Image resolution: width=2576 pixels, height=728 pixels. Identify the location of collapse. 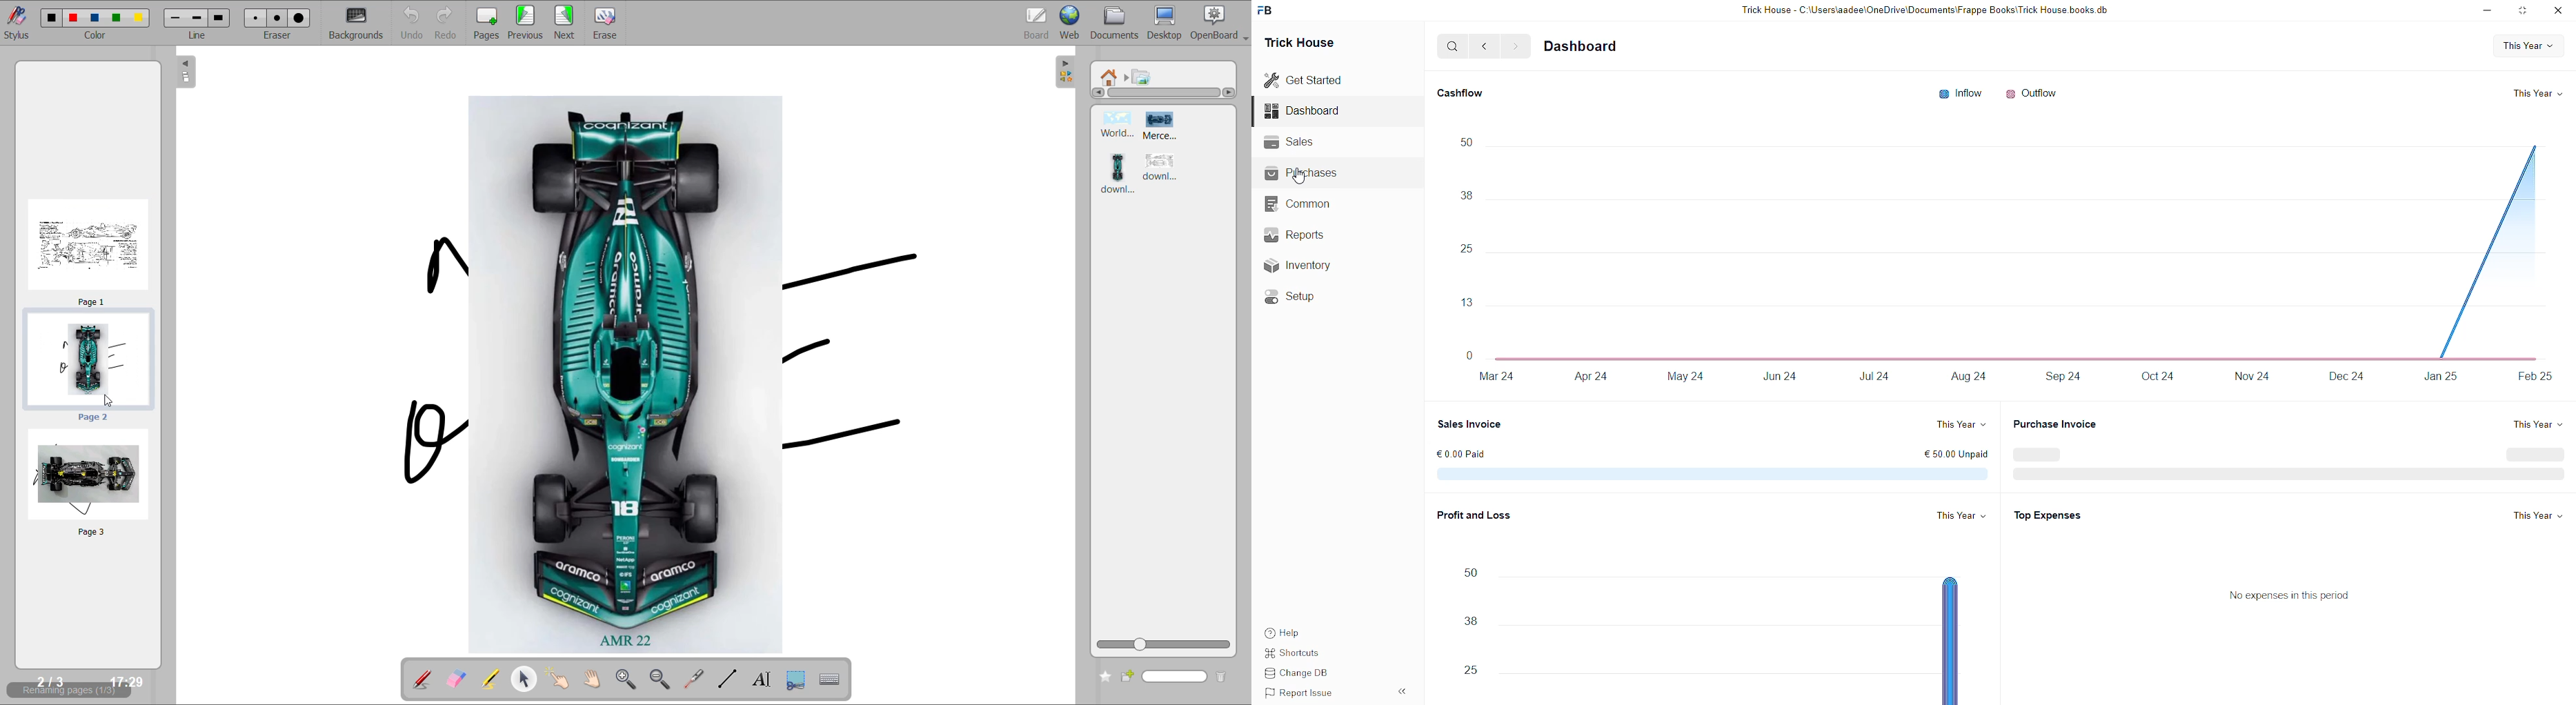
(1063, 73).